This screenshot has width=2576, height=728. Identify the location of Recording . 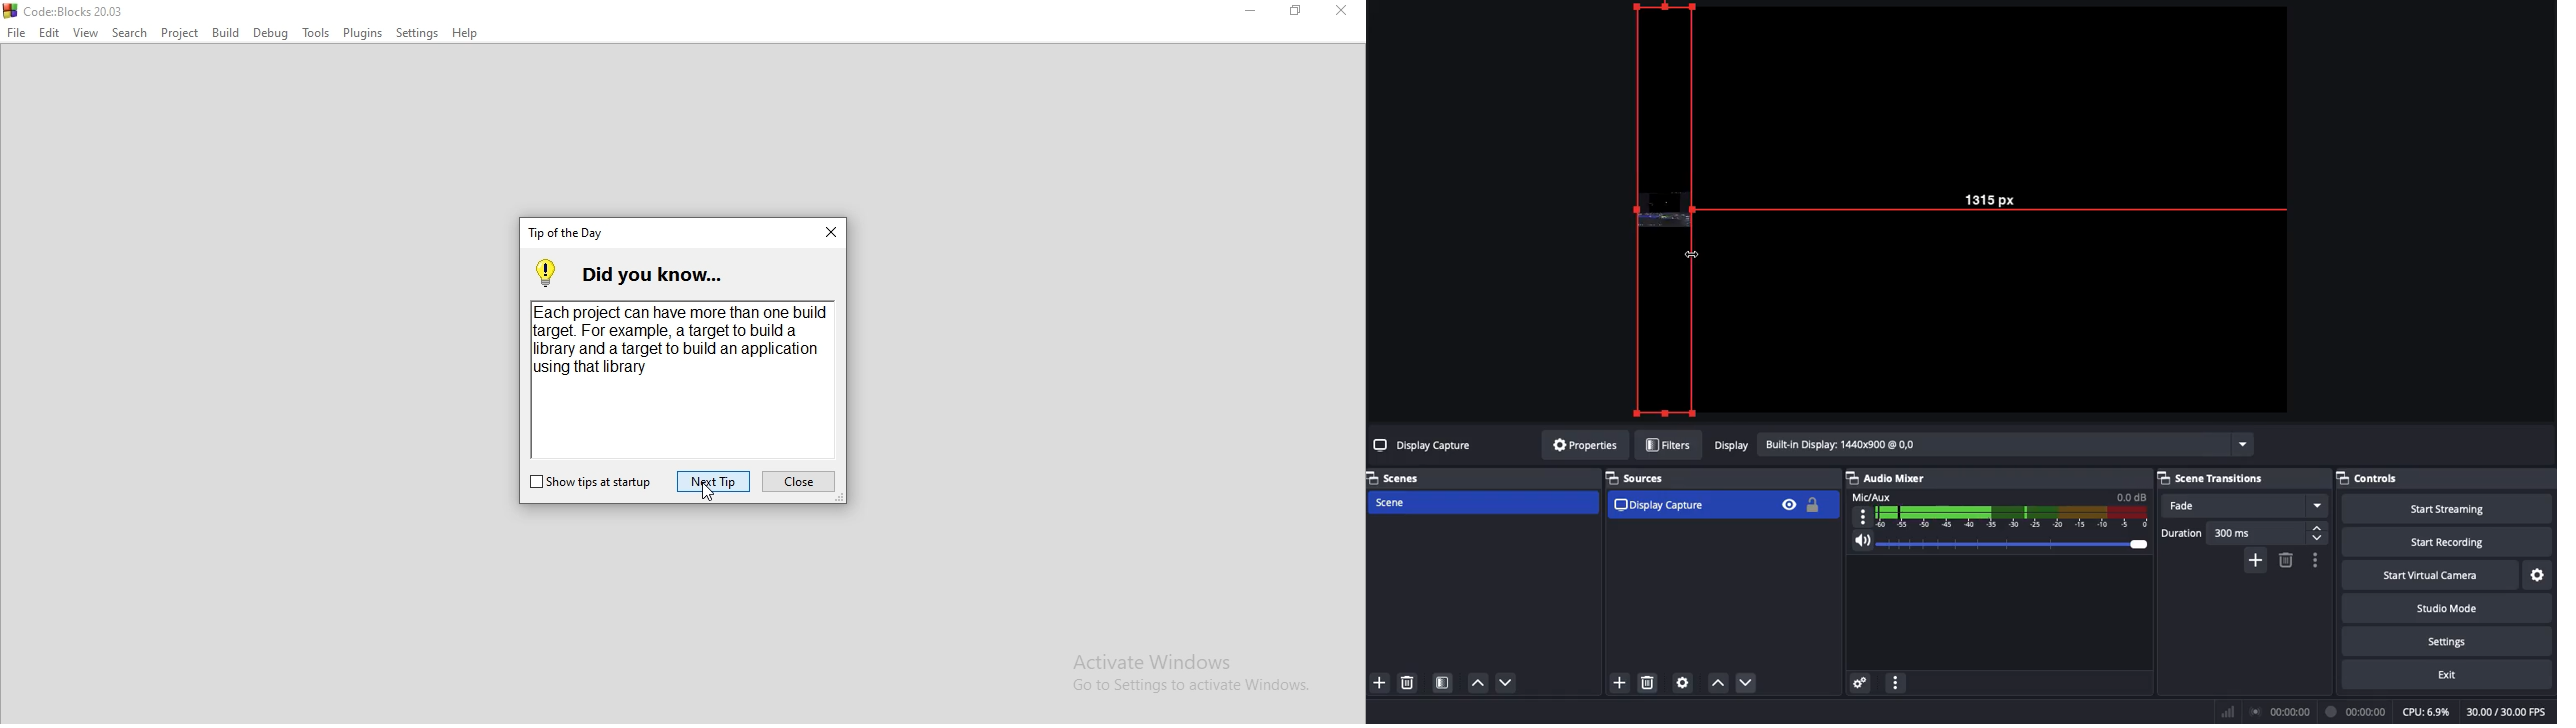
(2357, 712).